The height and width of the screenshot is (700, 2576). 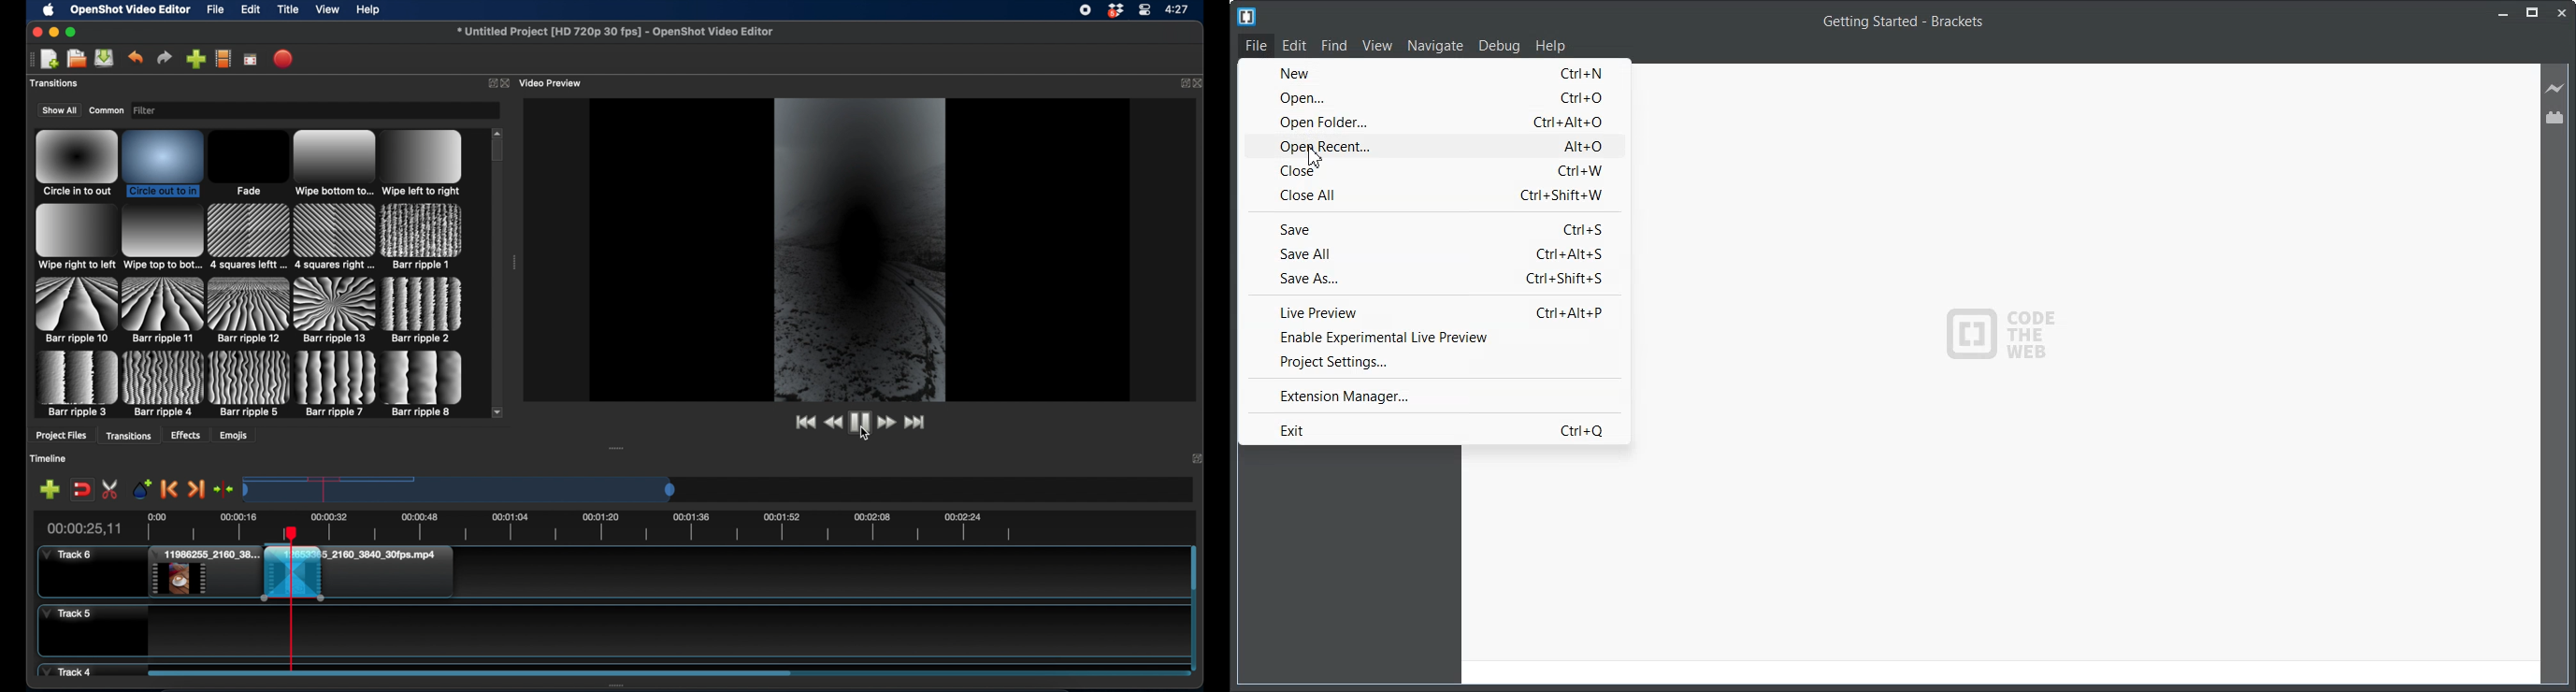 What do you see at coordinates (1198, 460) in the screenshot?
I see `expand` at bounding box center [1198, 460].